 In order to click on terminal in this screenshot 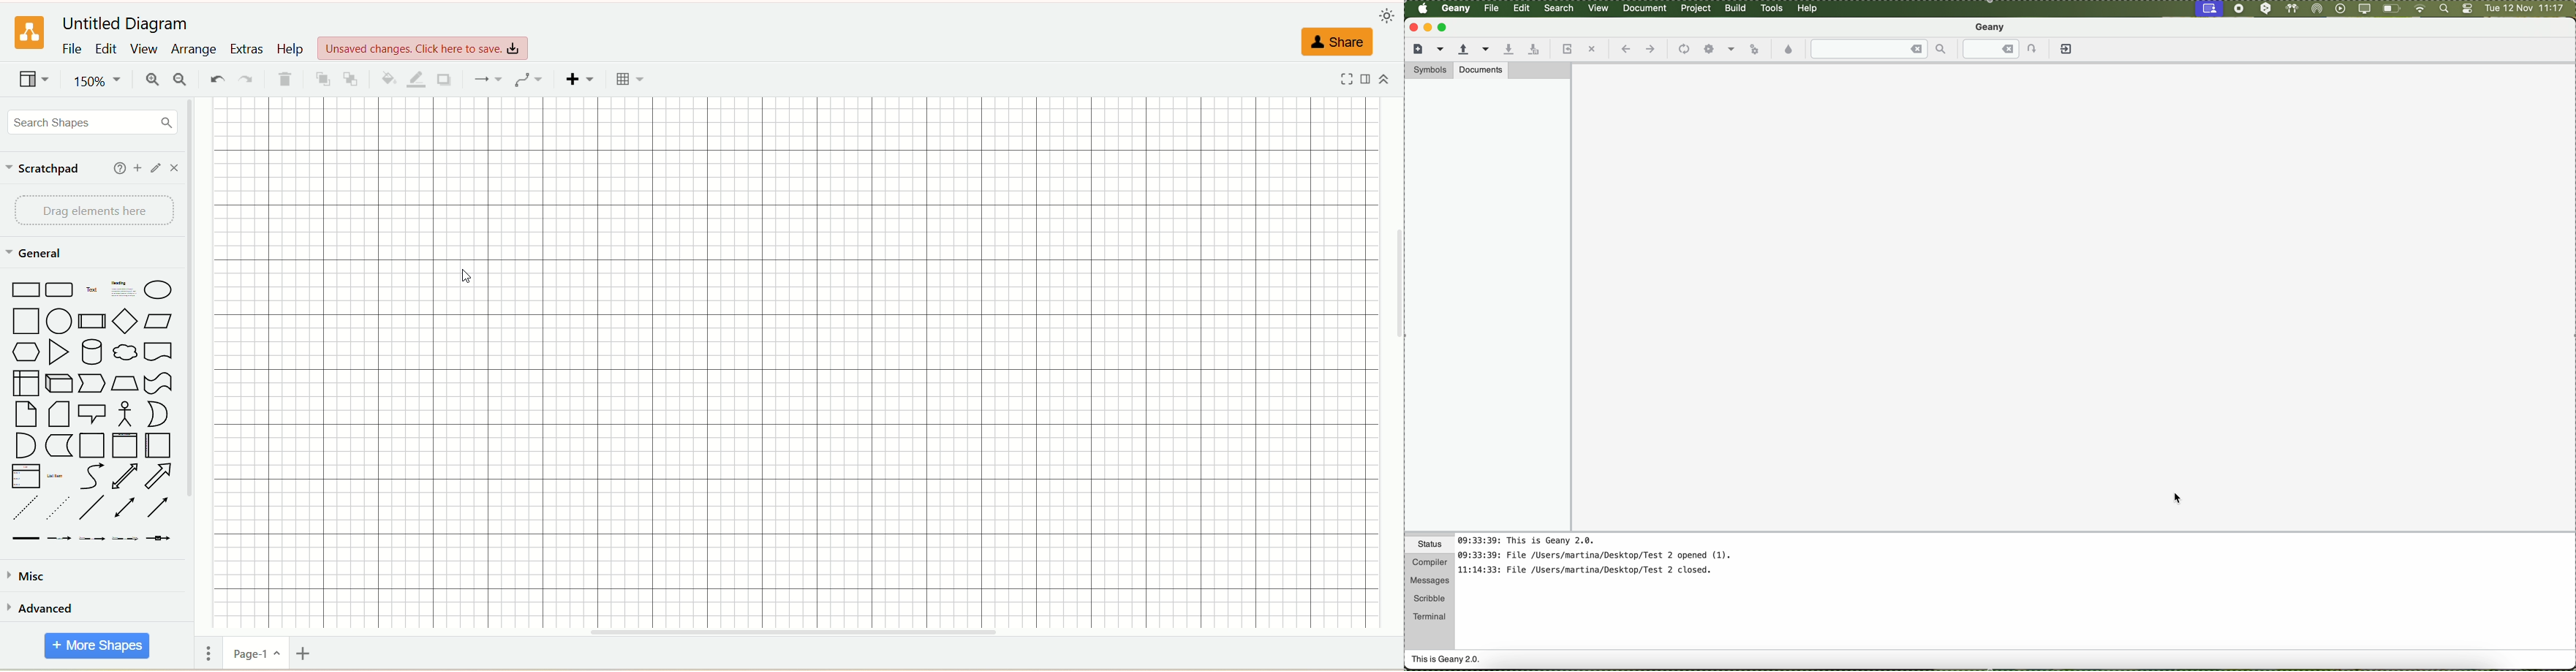, I will do `click(1430, 615)`.